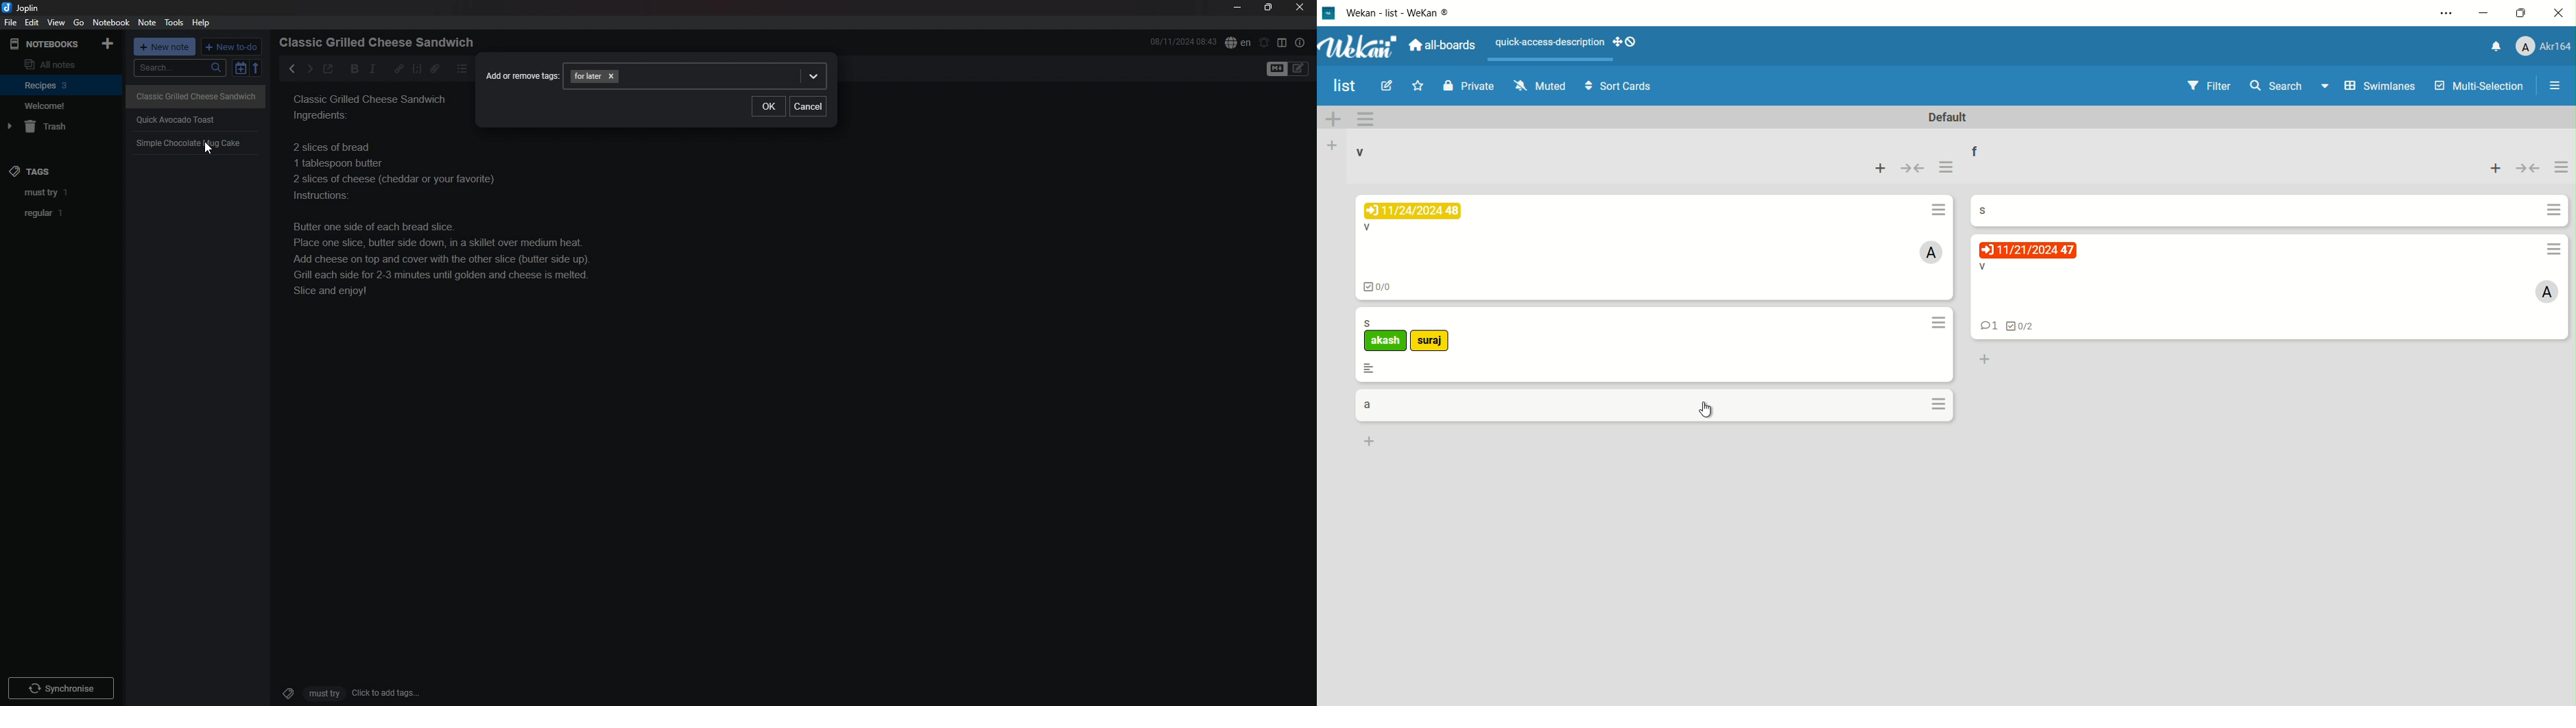 The height and width of the screenshot is (728, 2576). What do you see at coordinates (62, 84) in the screenshot?
I see `notebook` at bounding box center [62, 84].